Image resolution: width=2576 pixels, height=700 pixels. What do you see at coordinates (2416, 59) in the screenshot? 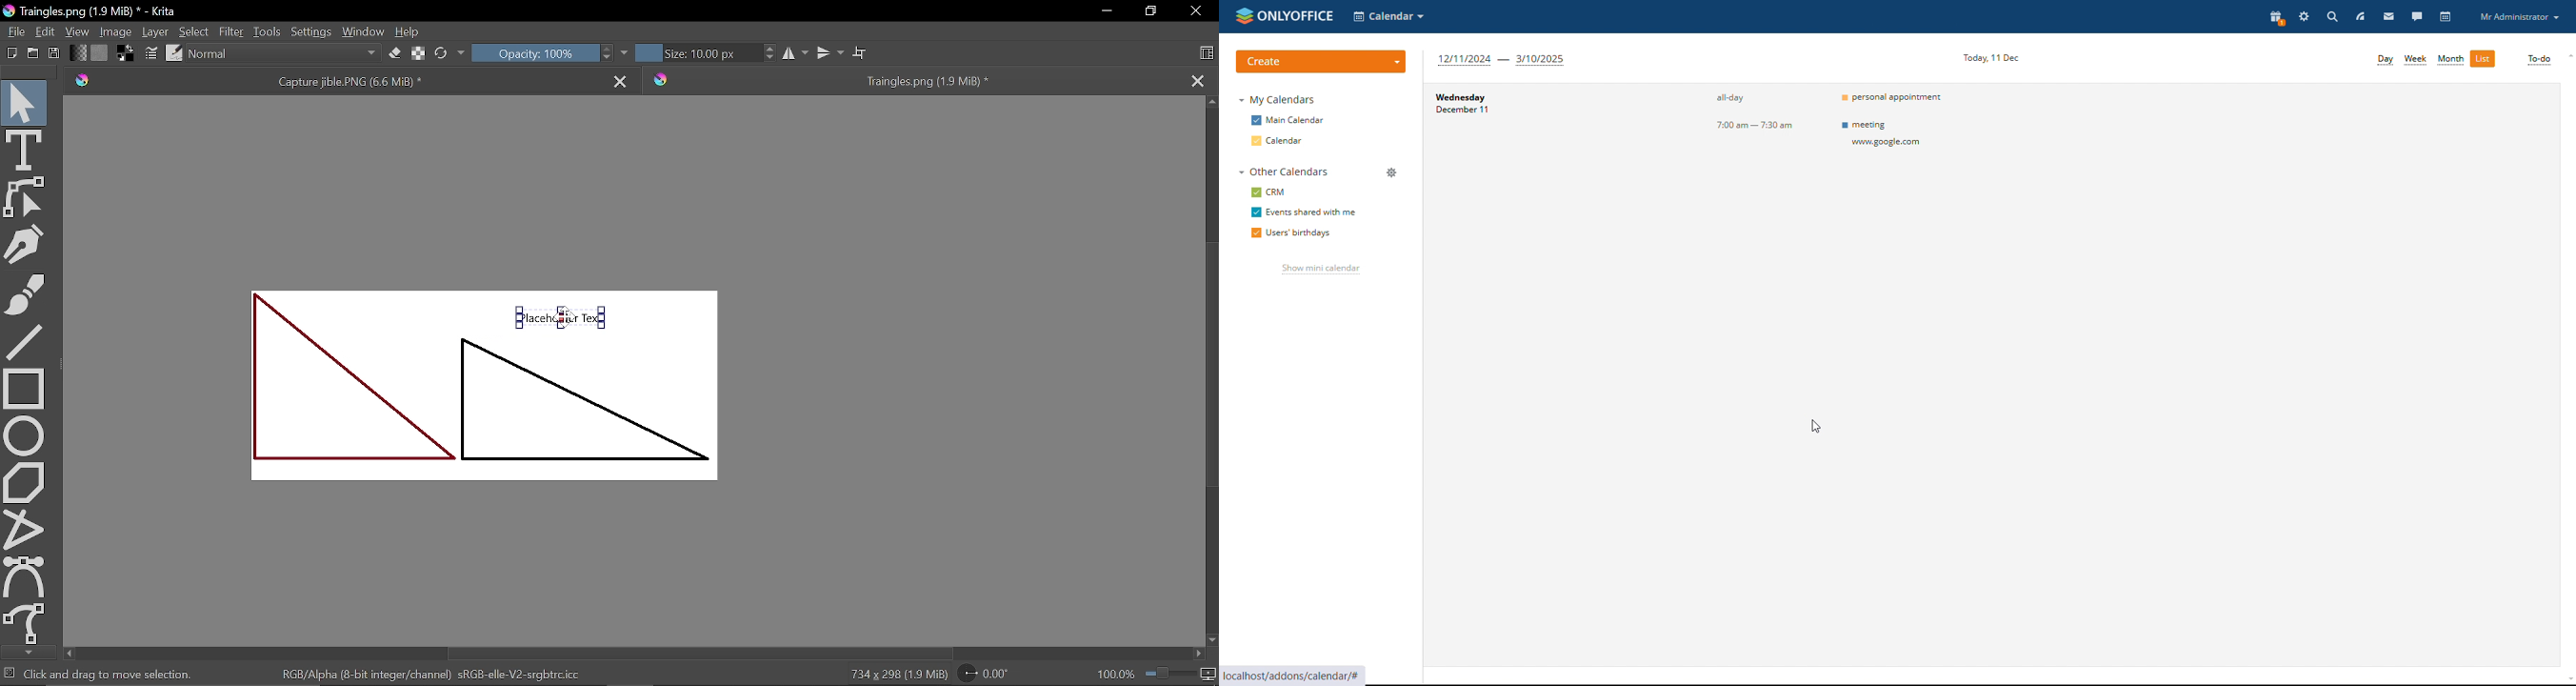
I see `week view` at bounding box center [2416, 59].